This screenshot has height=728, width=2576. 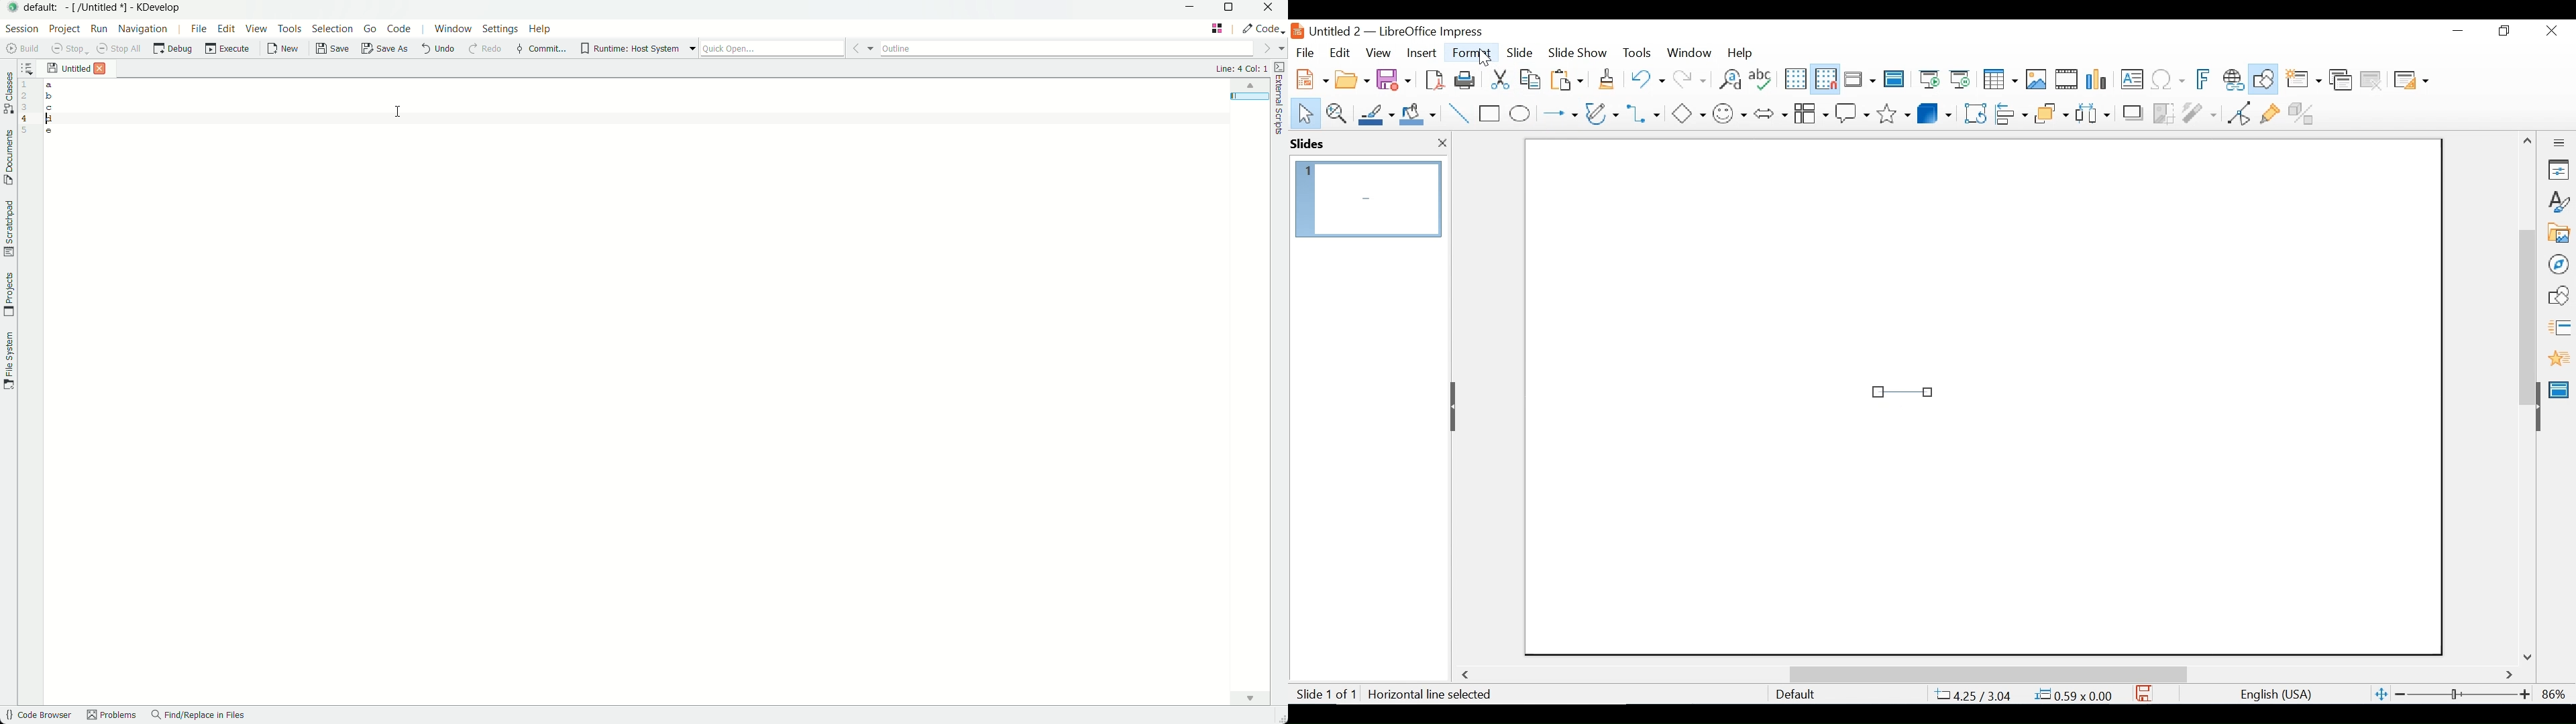 What do you see at coordinates (74, 69) in the screenshot?
I see `untitled` at bounding box center [74, 69].